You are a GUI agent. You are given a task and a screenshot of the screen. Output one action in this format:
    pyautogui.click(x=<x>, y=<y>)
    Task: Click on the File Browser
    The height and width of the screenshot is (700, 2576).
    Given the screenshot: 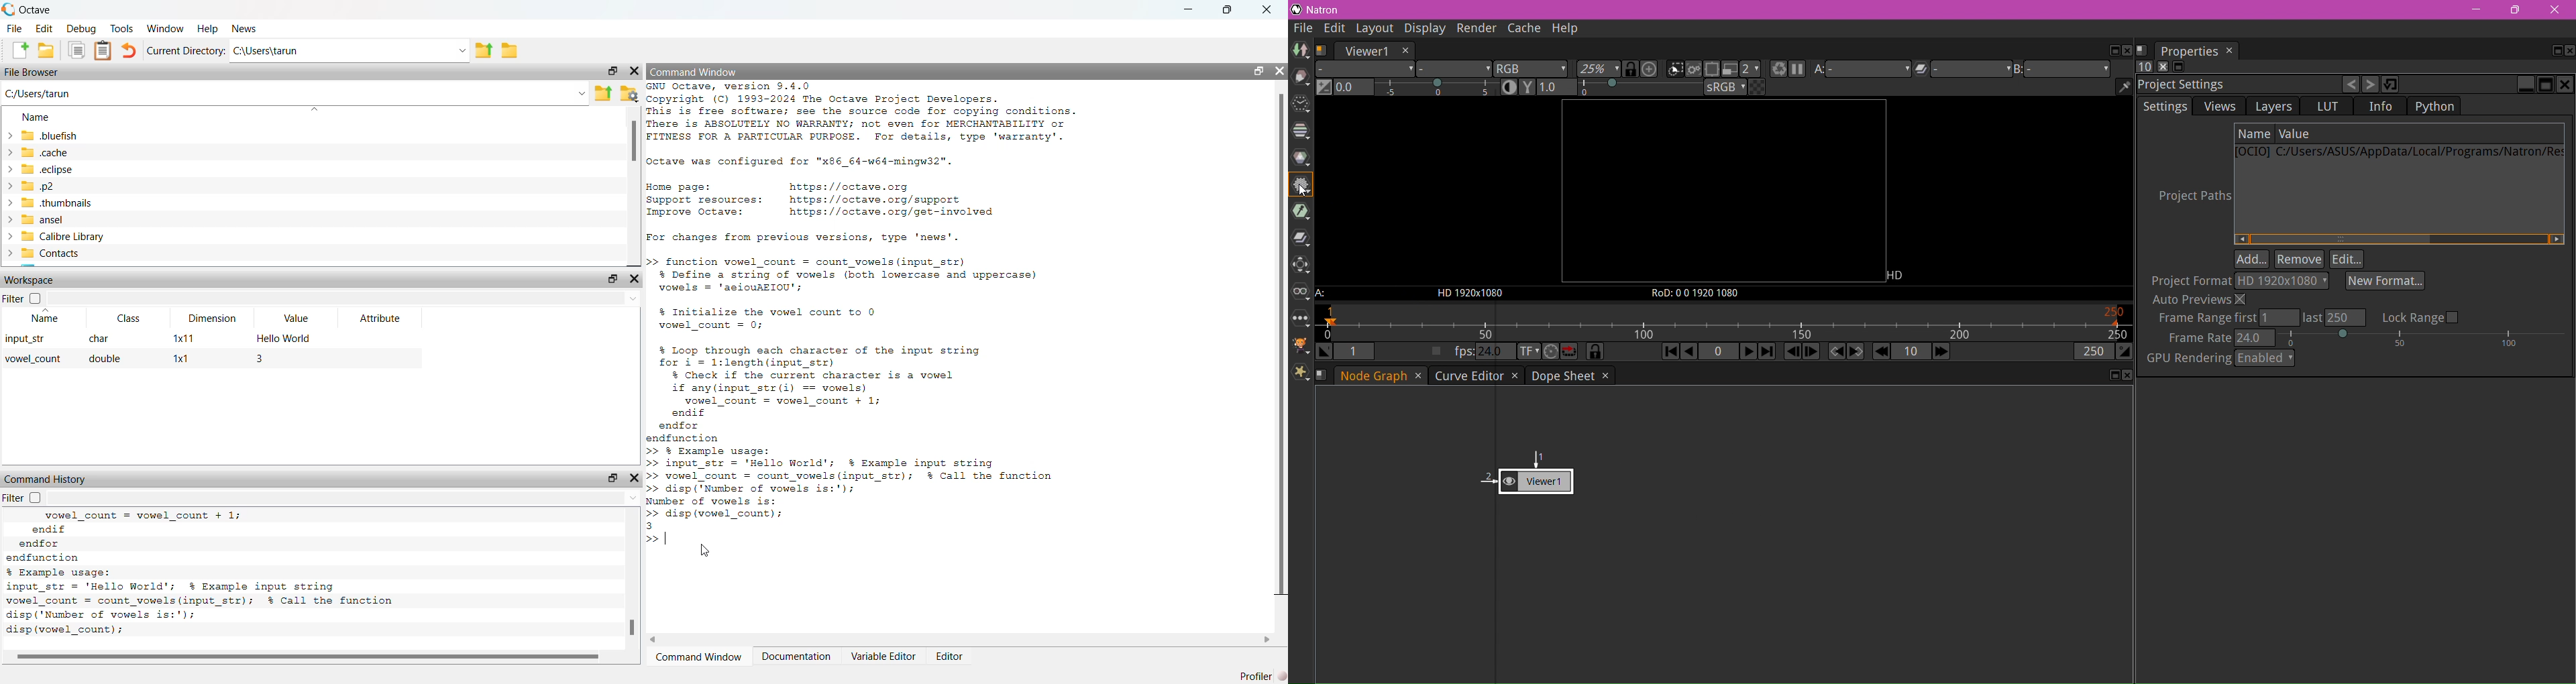 What is the action you would take?
    pyautogui.click(x=32, y=72)
    